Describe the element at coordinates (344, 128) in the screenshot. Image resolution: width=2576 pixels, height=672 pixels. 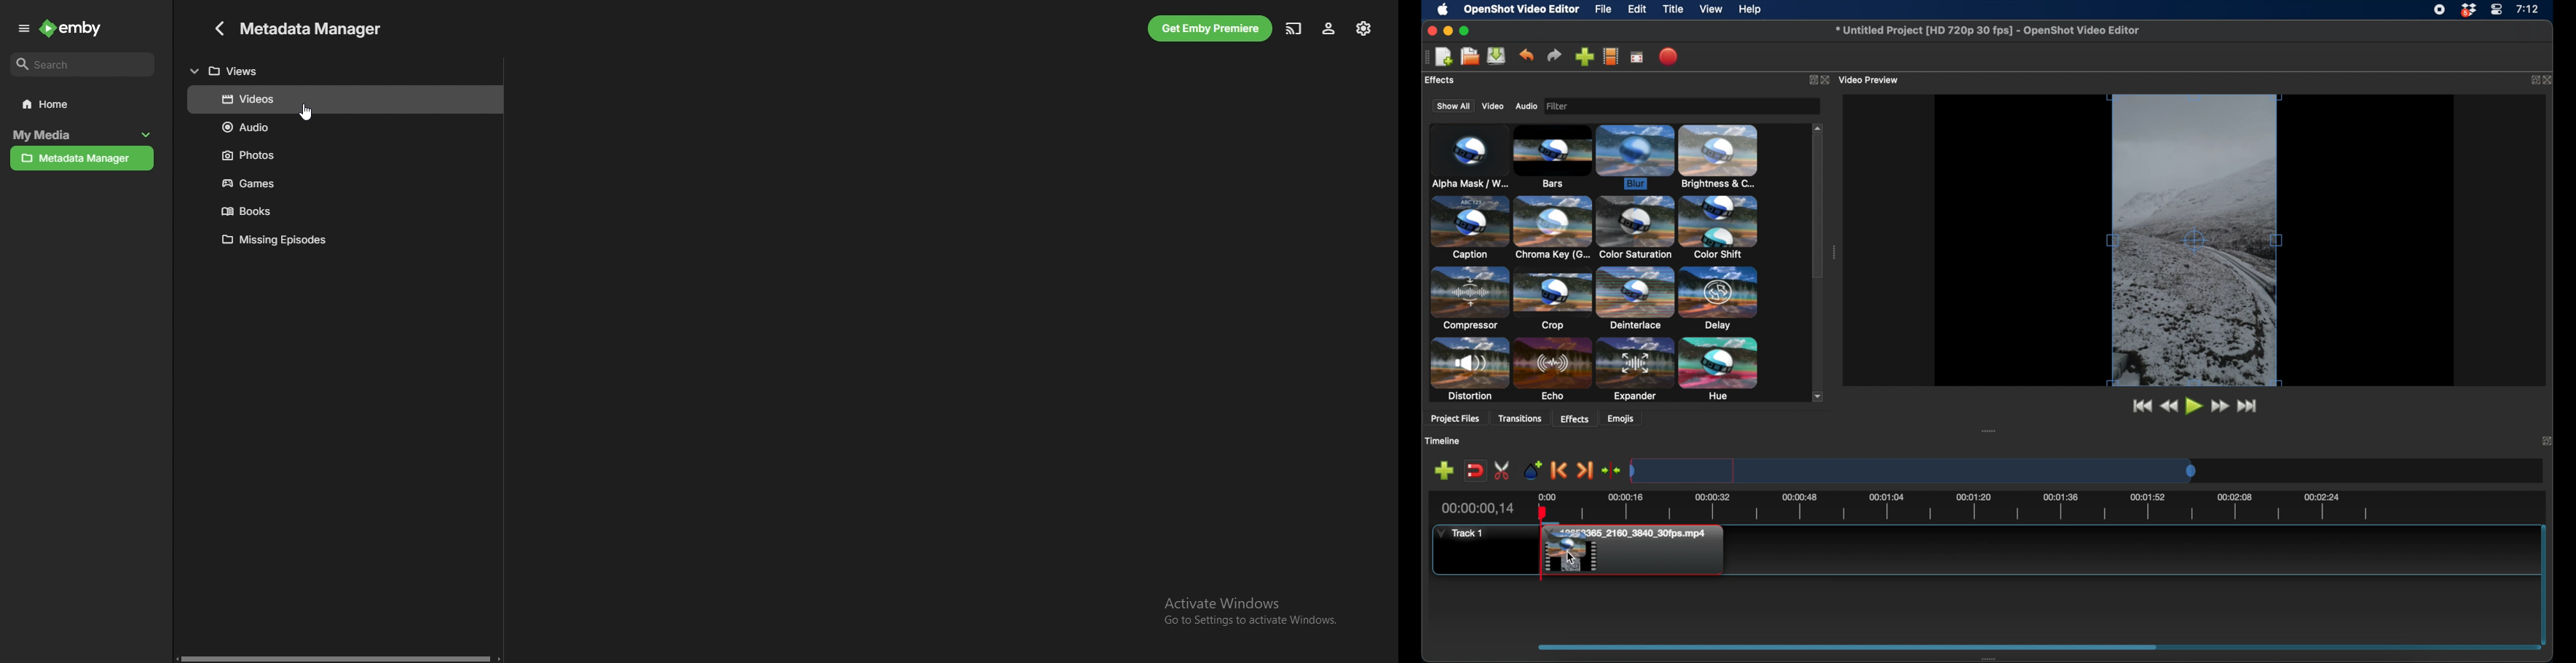
I see `audio` at that location.